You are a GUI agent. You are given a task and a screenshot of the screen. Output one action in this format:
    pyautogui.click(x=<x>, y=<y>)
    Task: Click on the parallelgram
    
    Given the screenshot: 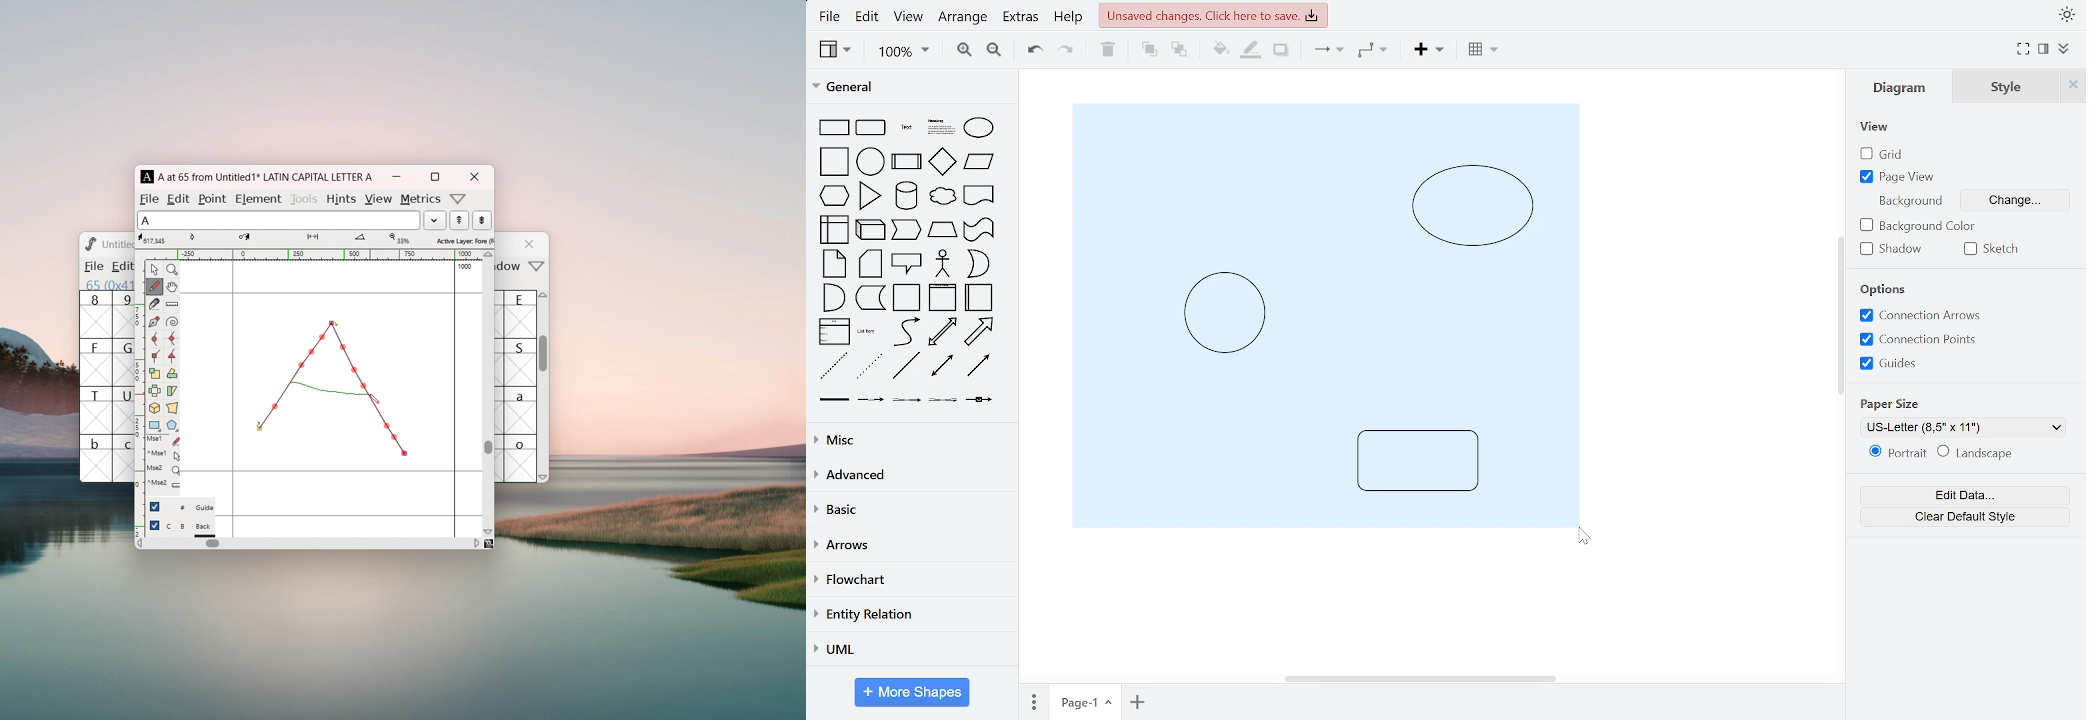 What is the action you would take?
    pyautogui.click(x=980, y=162)
    